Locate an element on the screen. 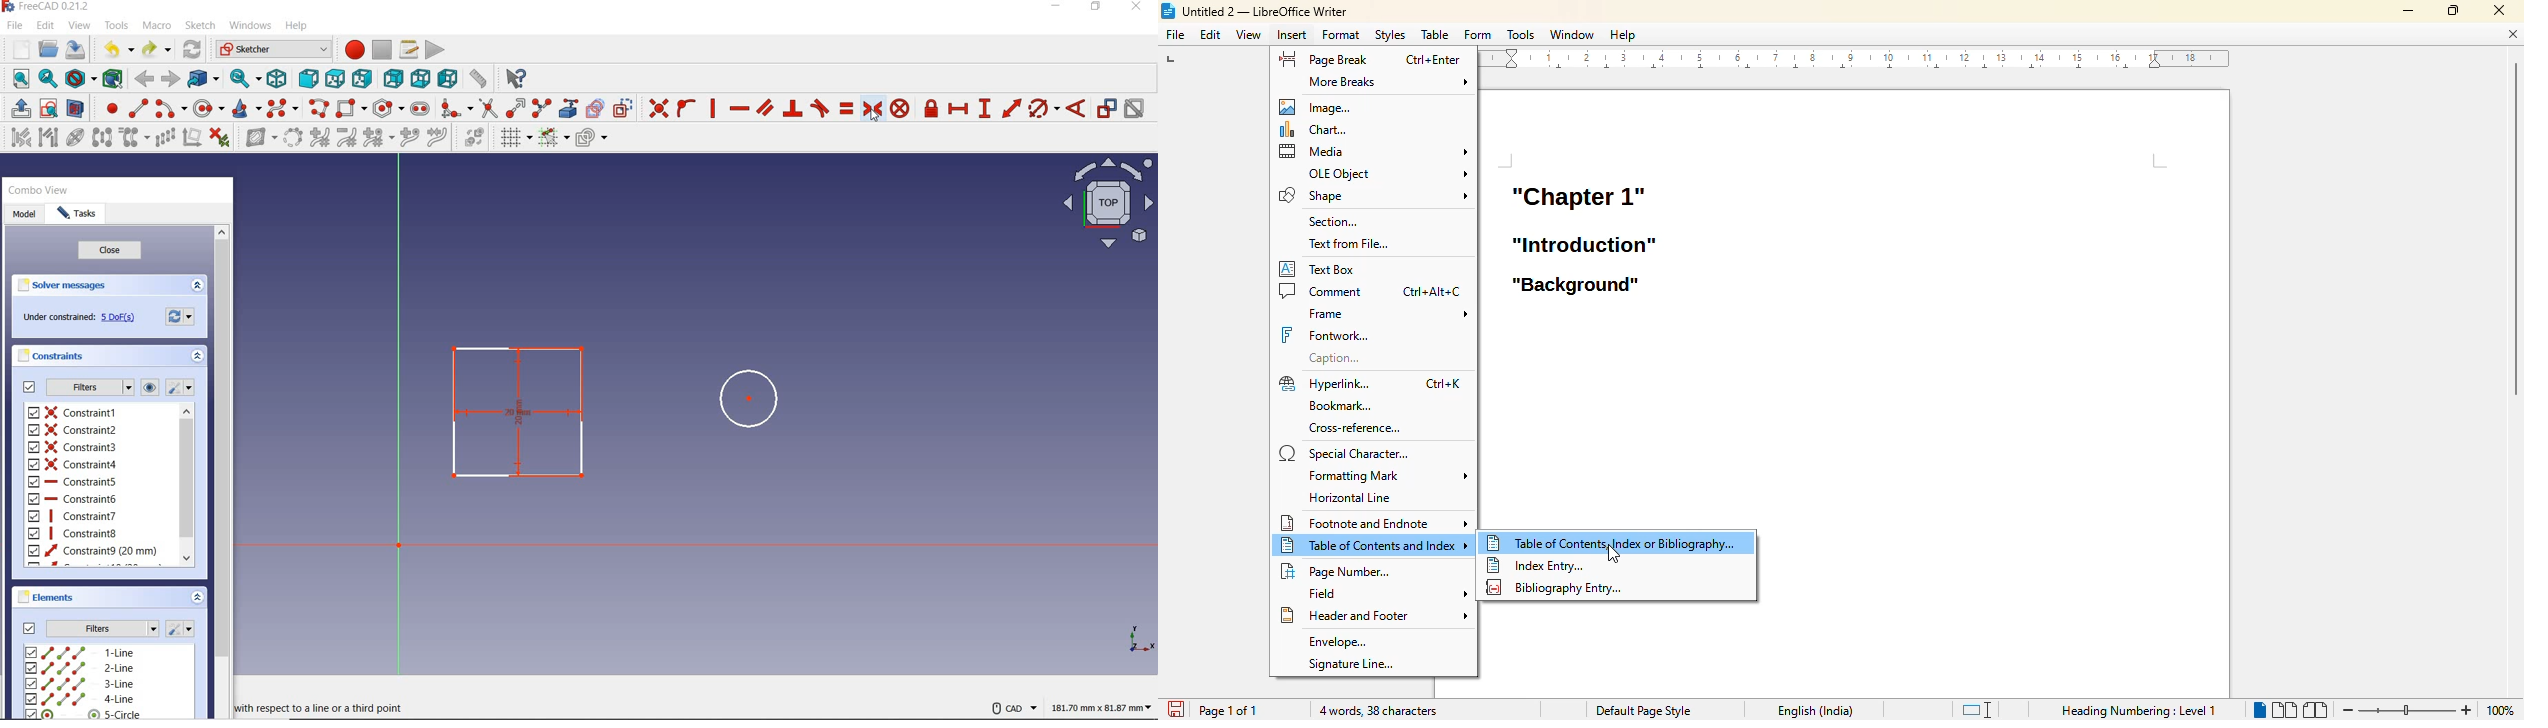 This screenshot has width=2548, height=728. constrain point onto object is located at coordinates (686, 108).